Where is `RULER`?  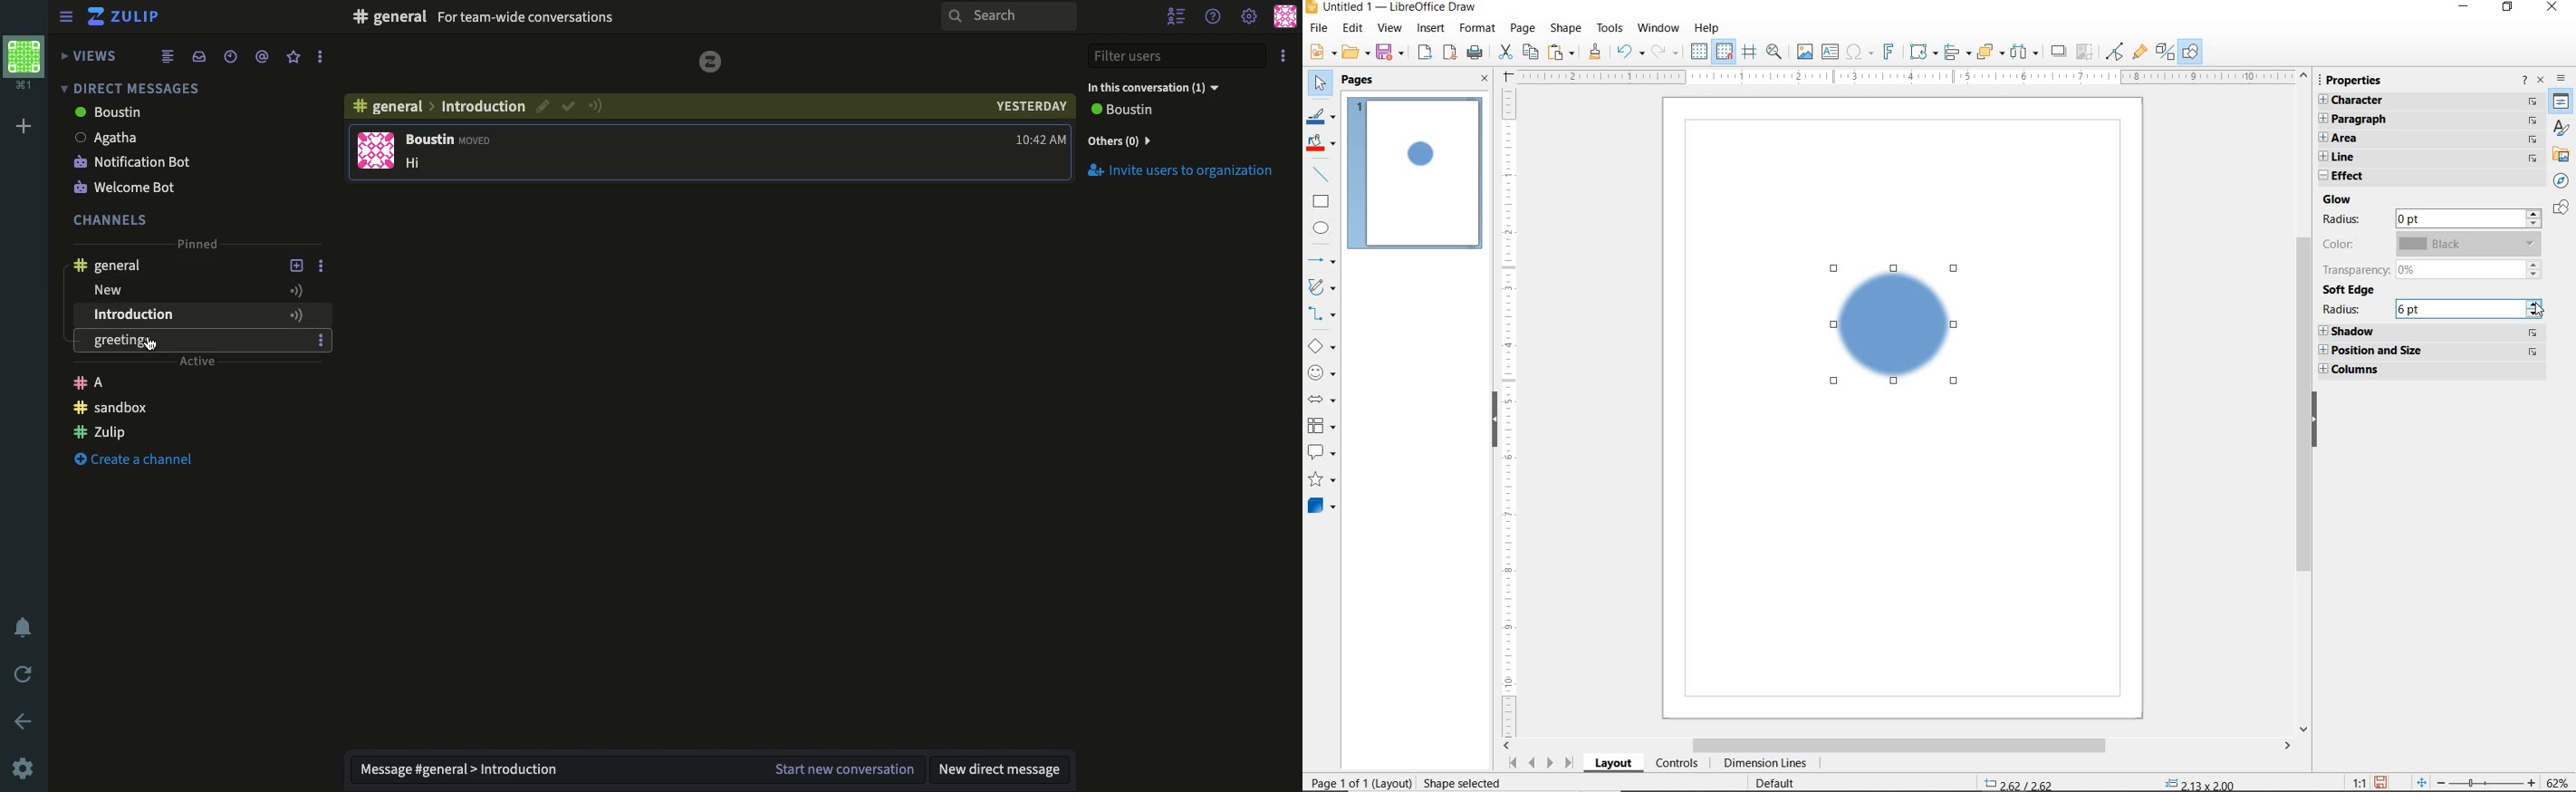
RULER is located at coordinates (1510, 411).